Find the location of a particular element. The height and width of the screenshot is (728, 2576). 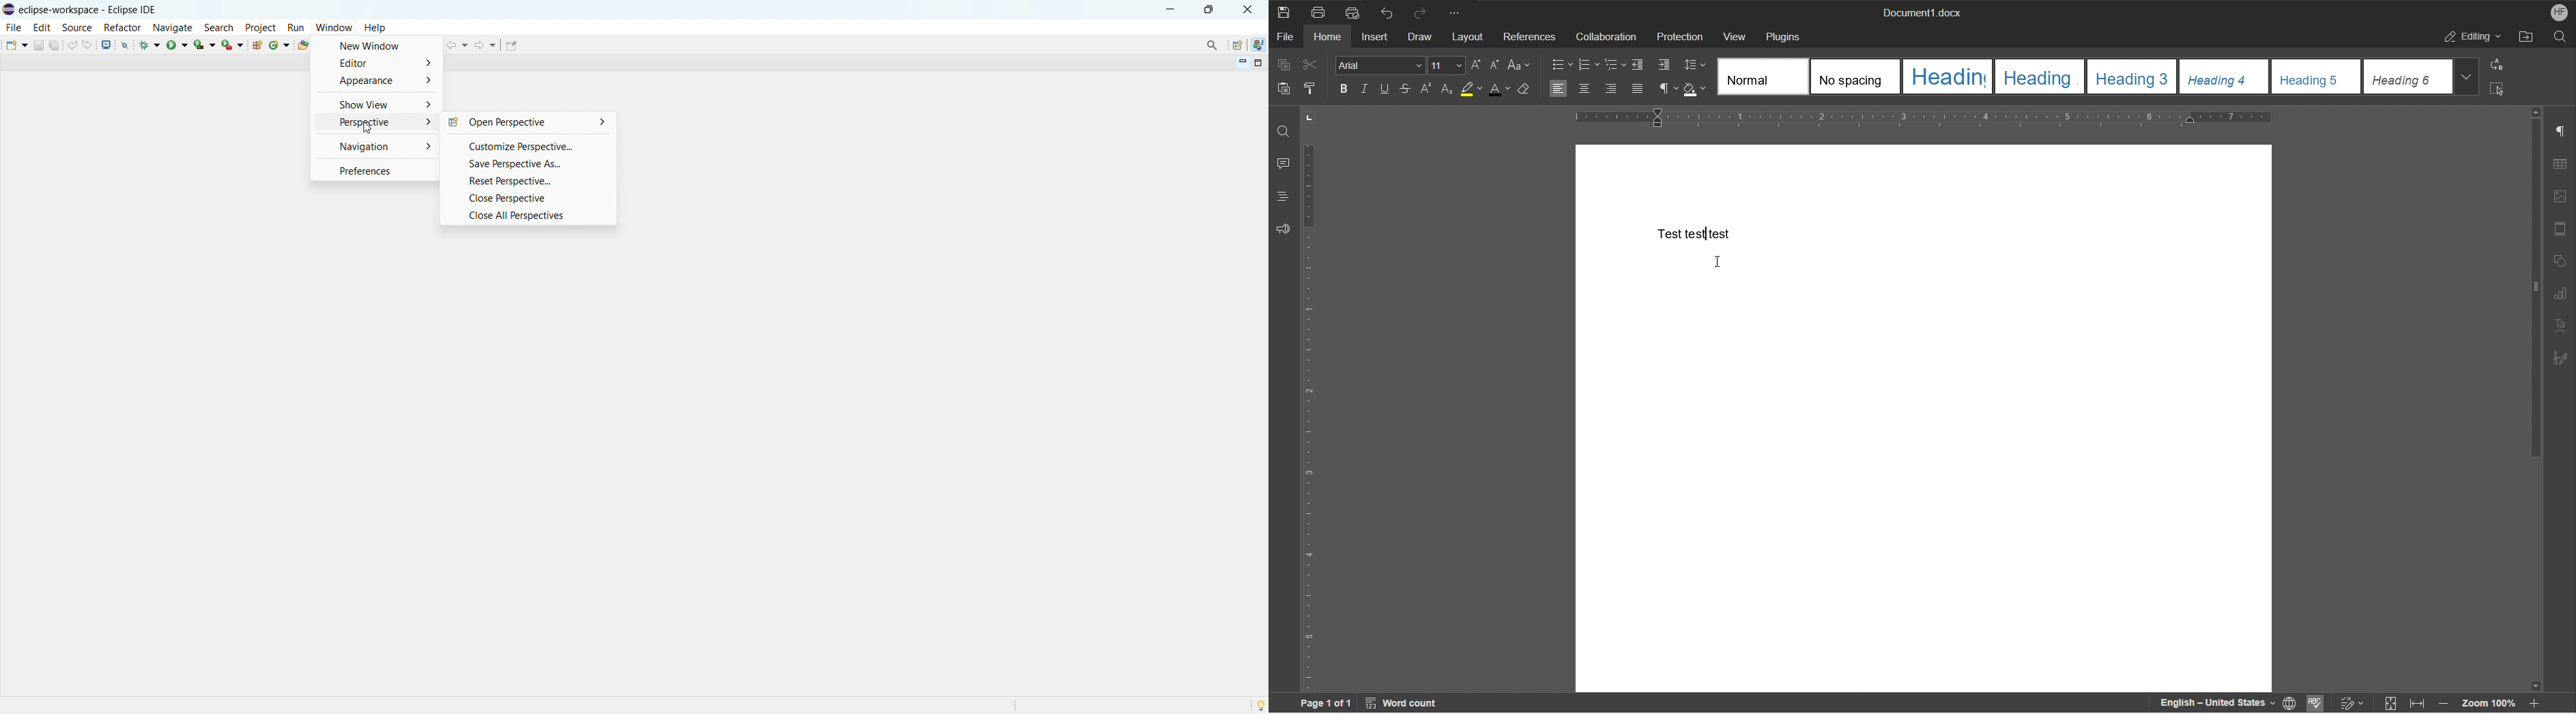

File is located at coordinates (1286, 36).